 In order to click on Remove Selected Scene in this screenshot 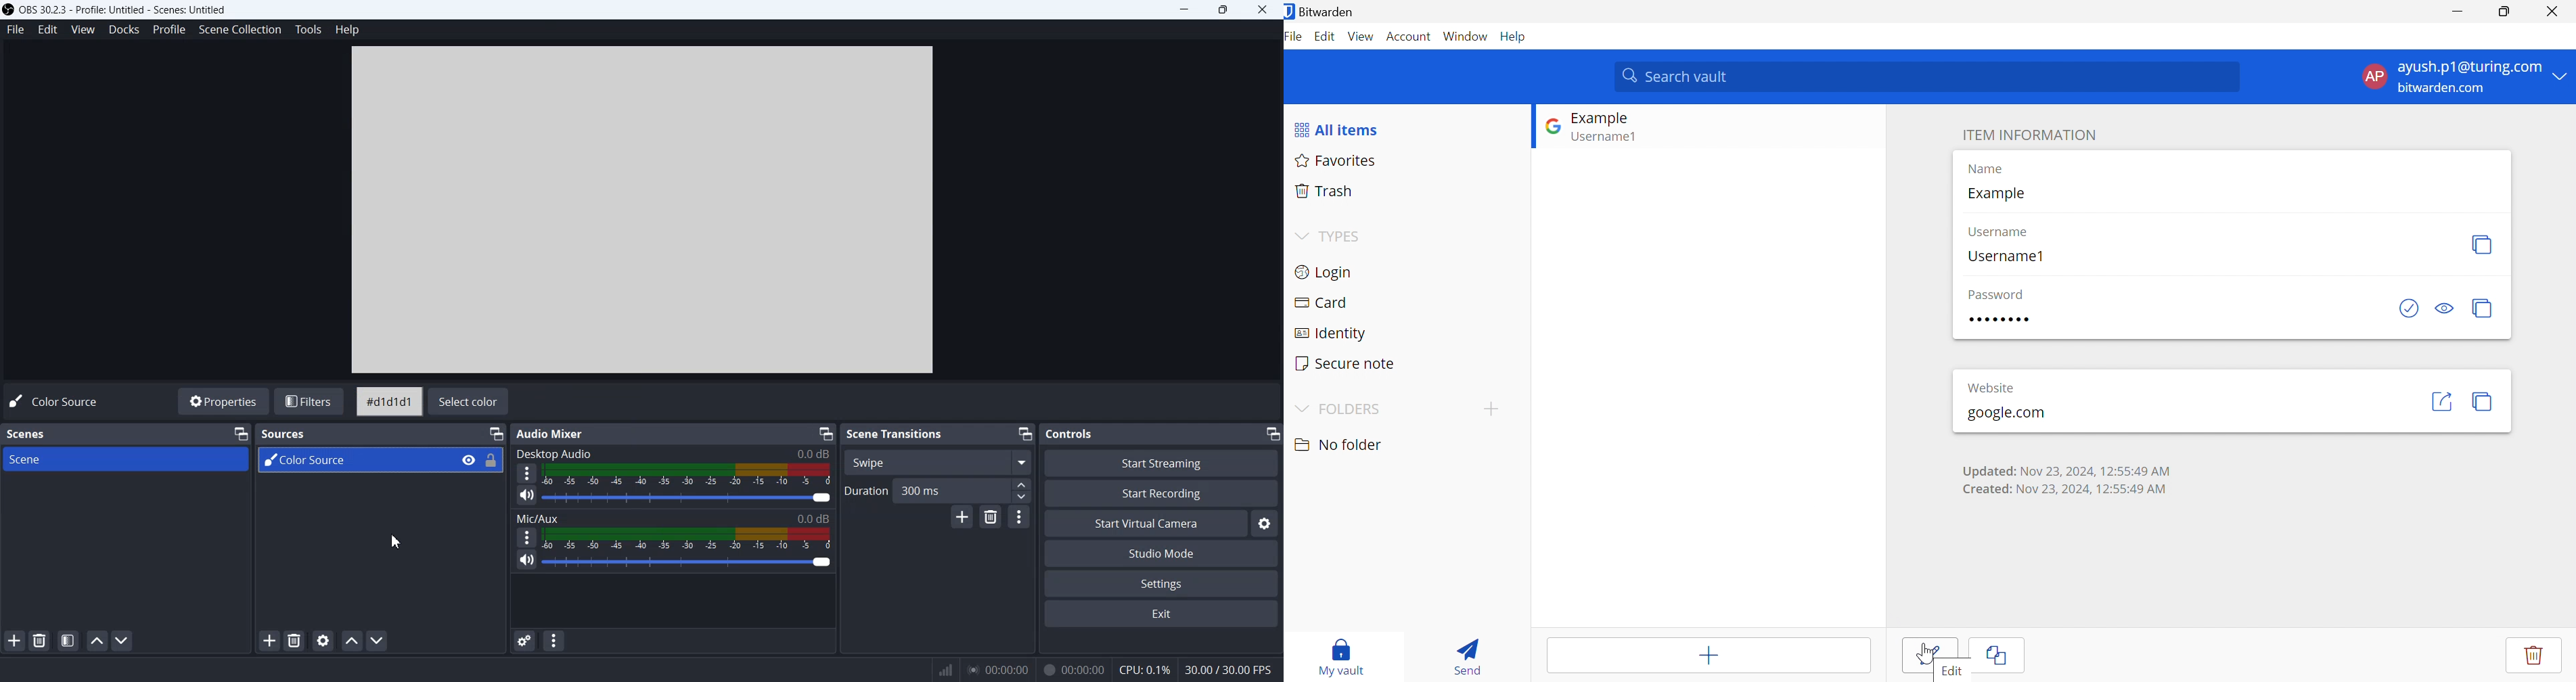, I will do `click(41, 641)`.